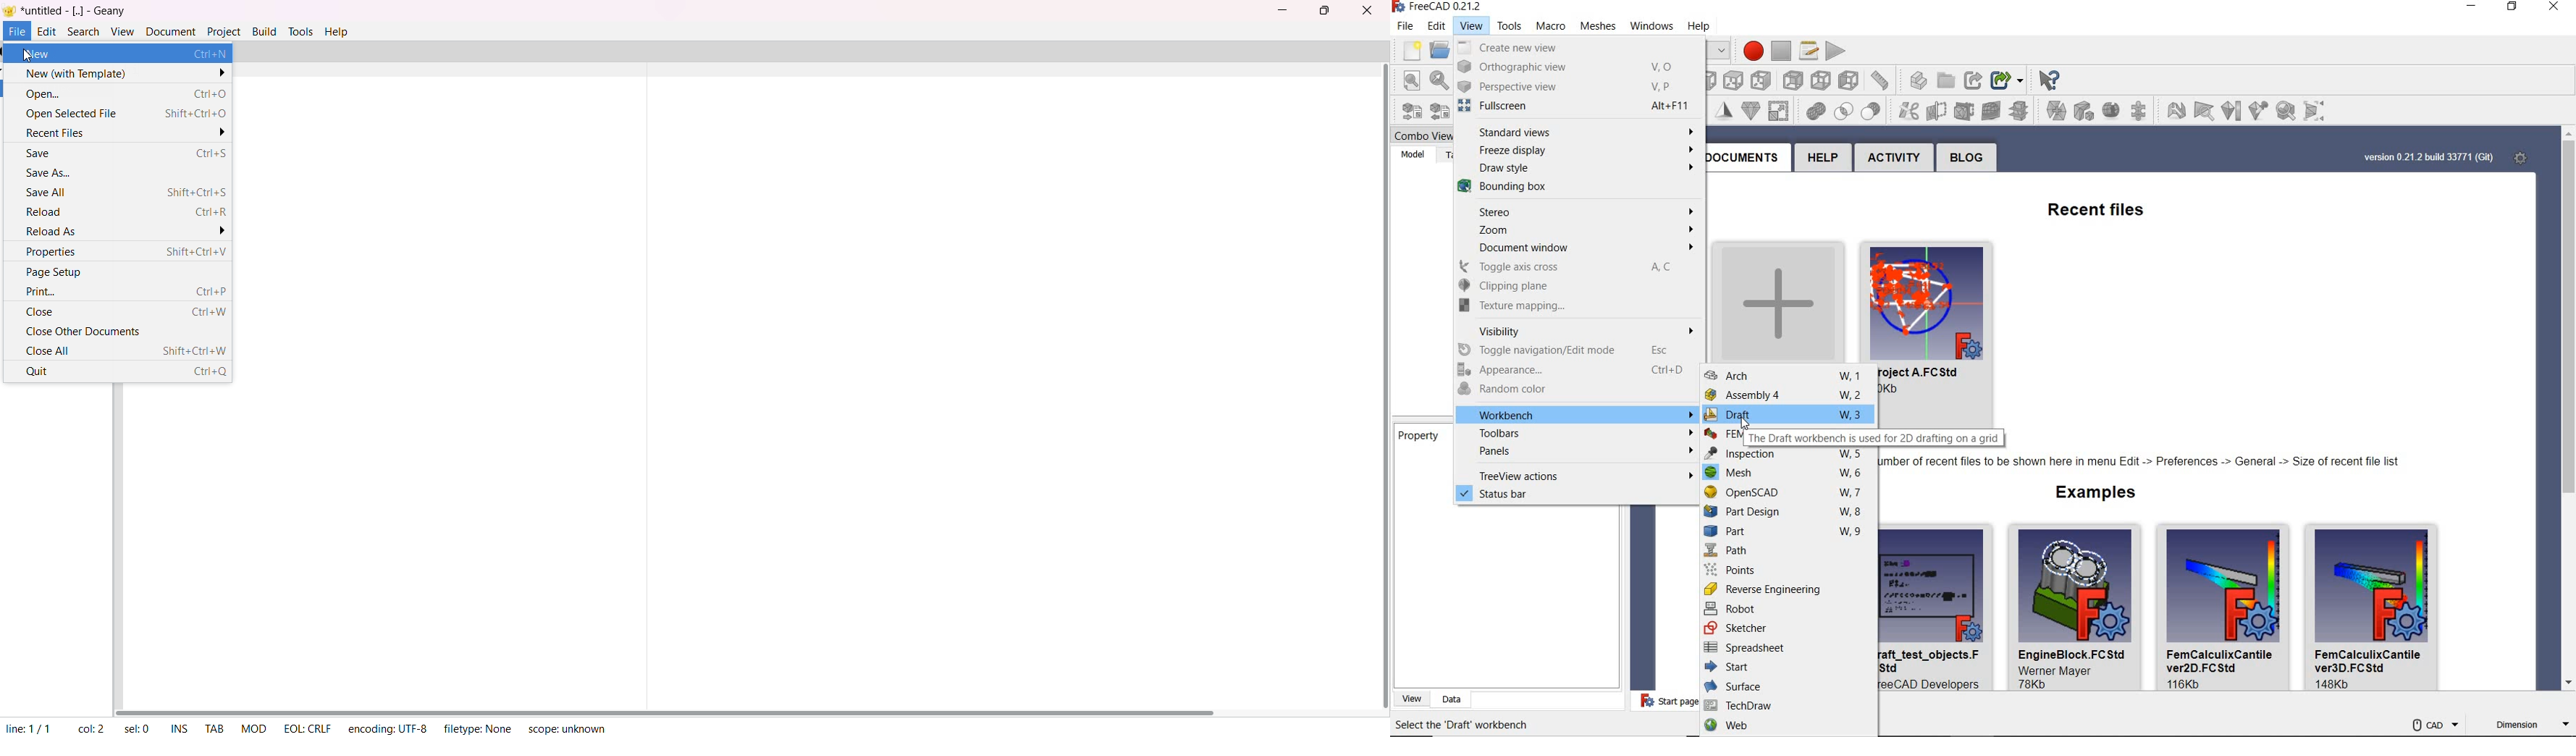  I want to click on bottom, so click(1794, 79).